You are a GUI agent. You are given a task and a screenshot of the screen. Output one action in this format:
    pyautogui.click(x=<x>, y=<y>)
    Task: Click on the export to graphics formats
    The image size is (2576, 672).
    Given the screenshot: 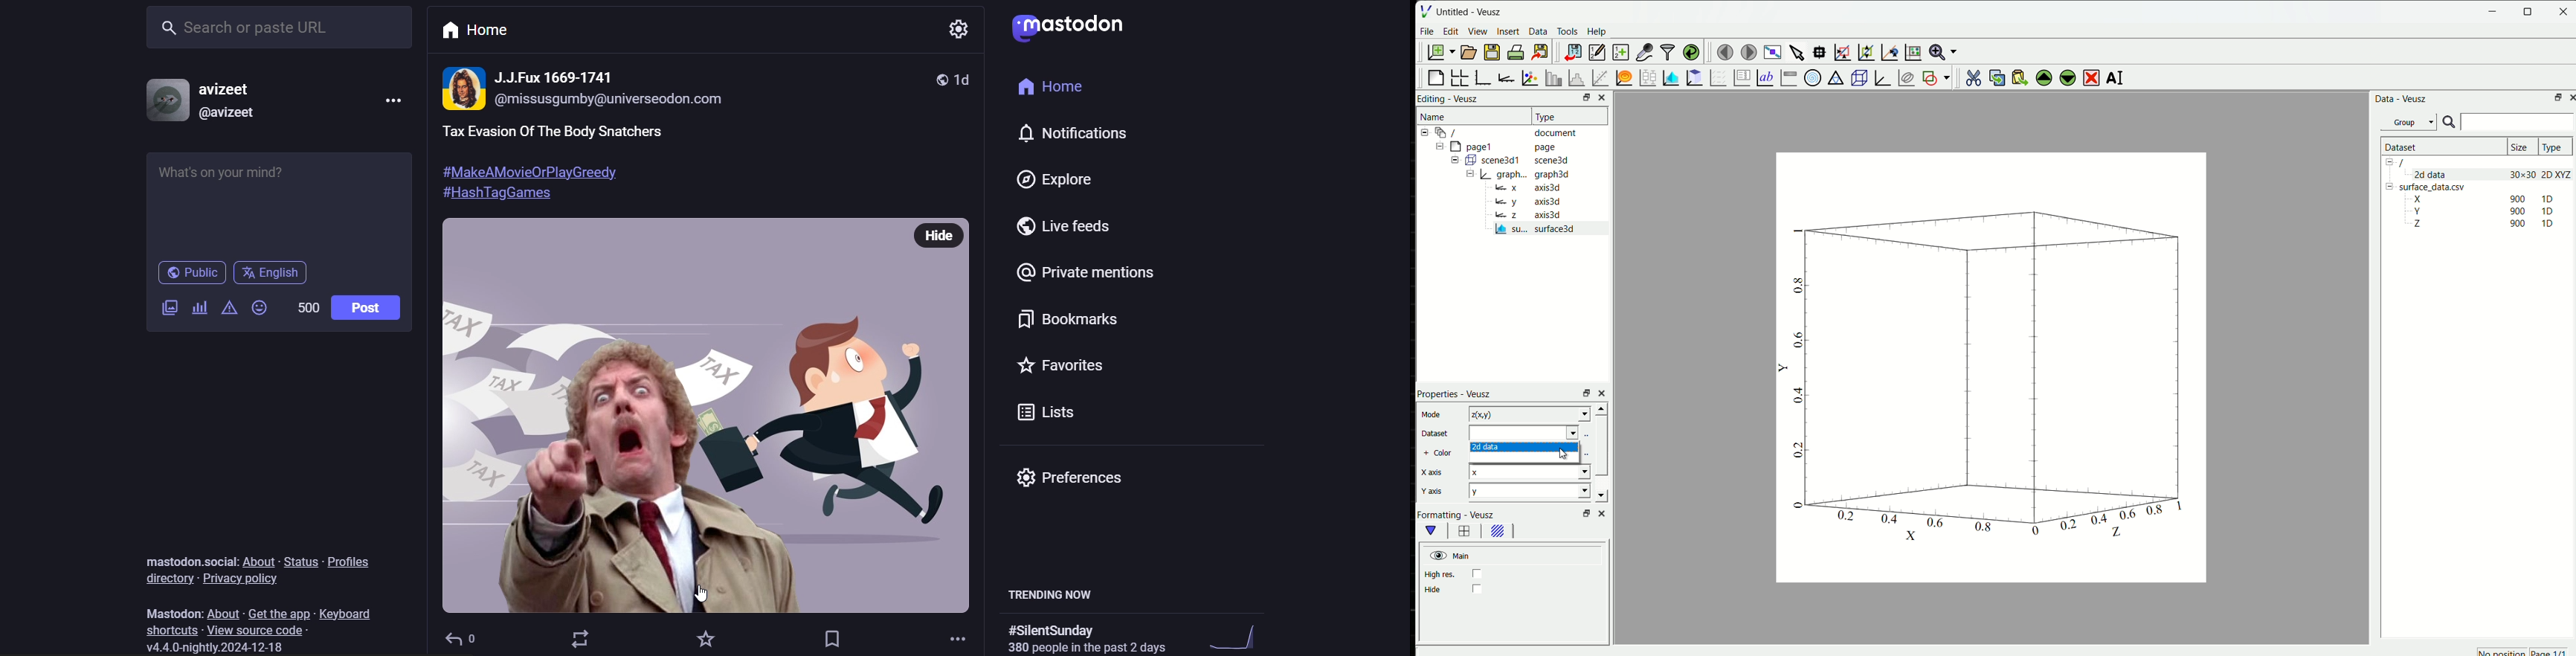 What is the action you would take?
    pyautogui.click(x=1541, y=52)
    